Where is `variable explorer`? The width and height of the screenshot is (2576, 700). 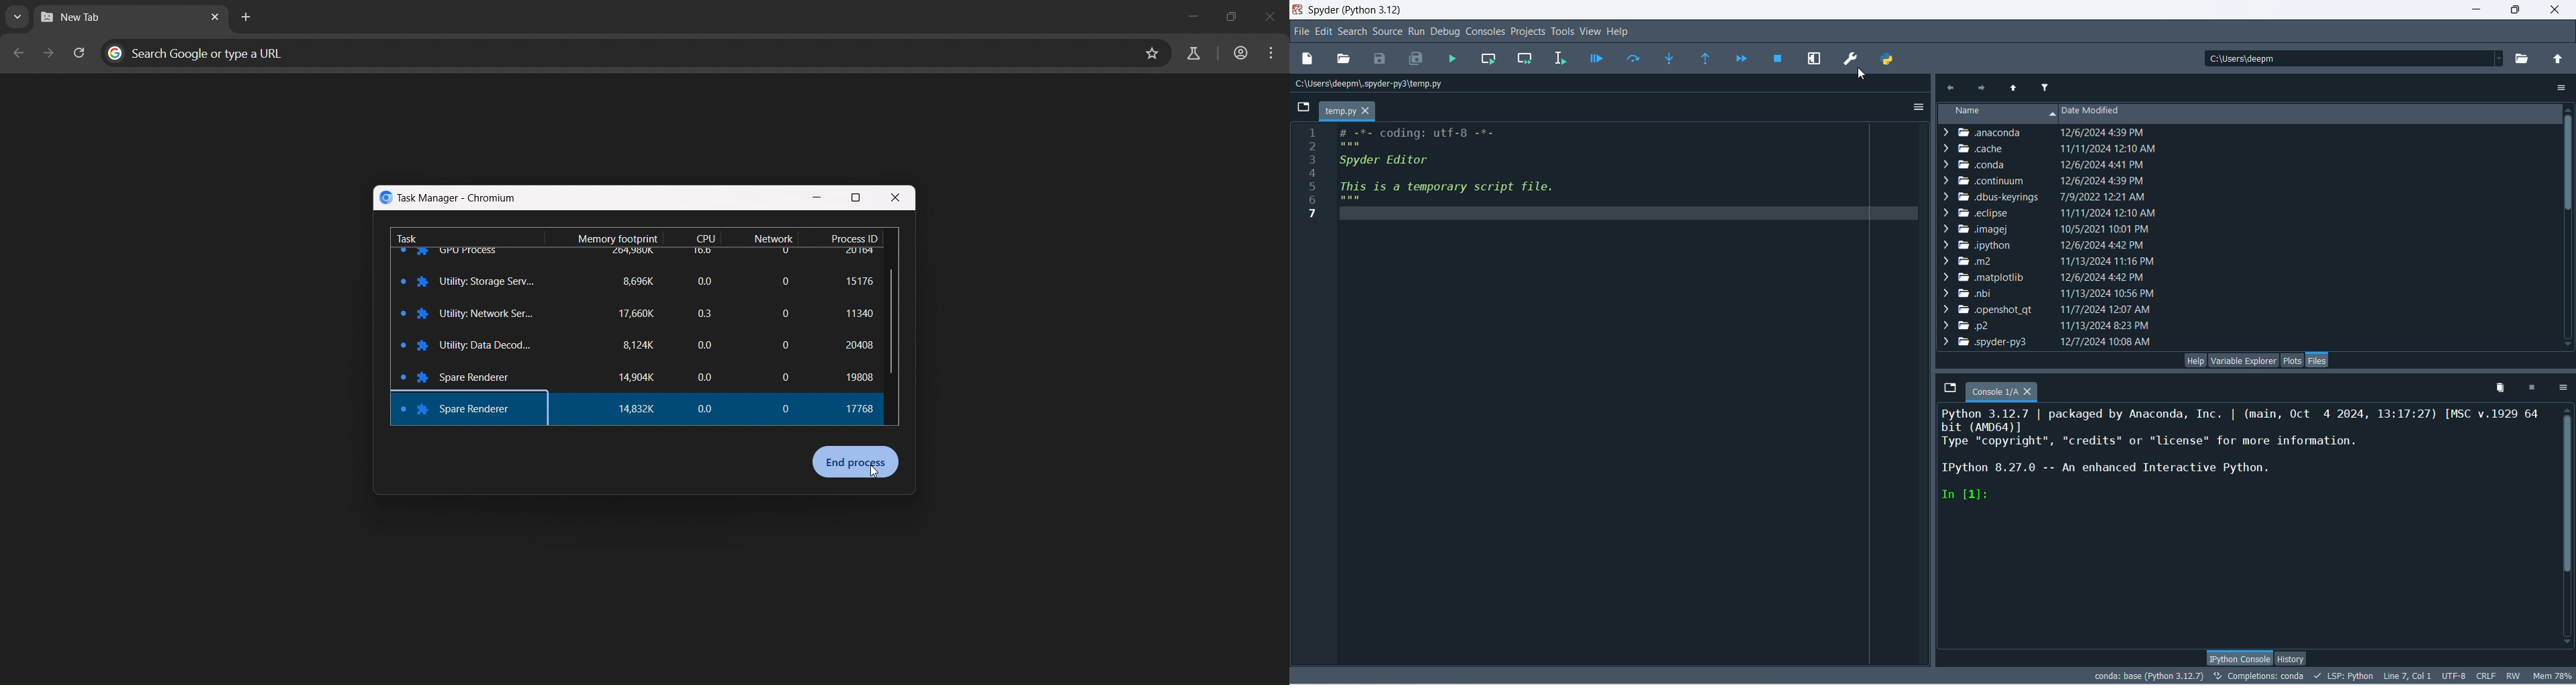 variable explorer is located at coordinates (2244, 360).